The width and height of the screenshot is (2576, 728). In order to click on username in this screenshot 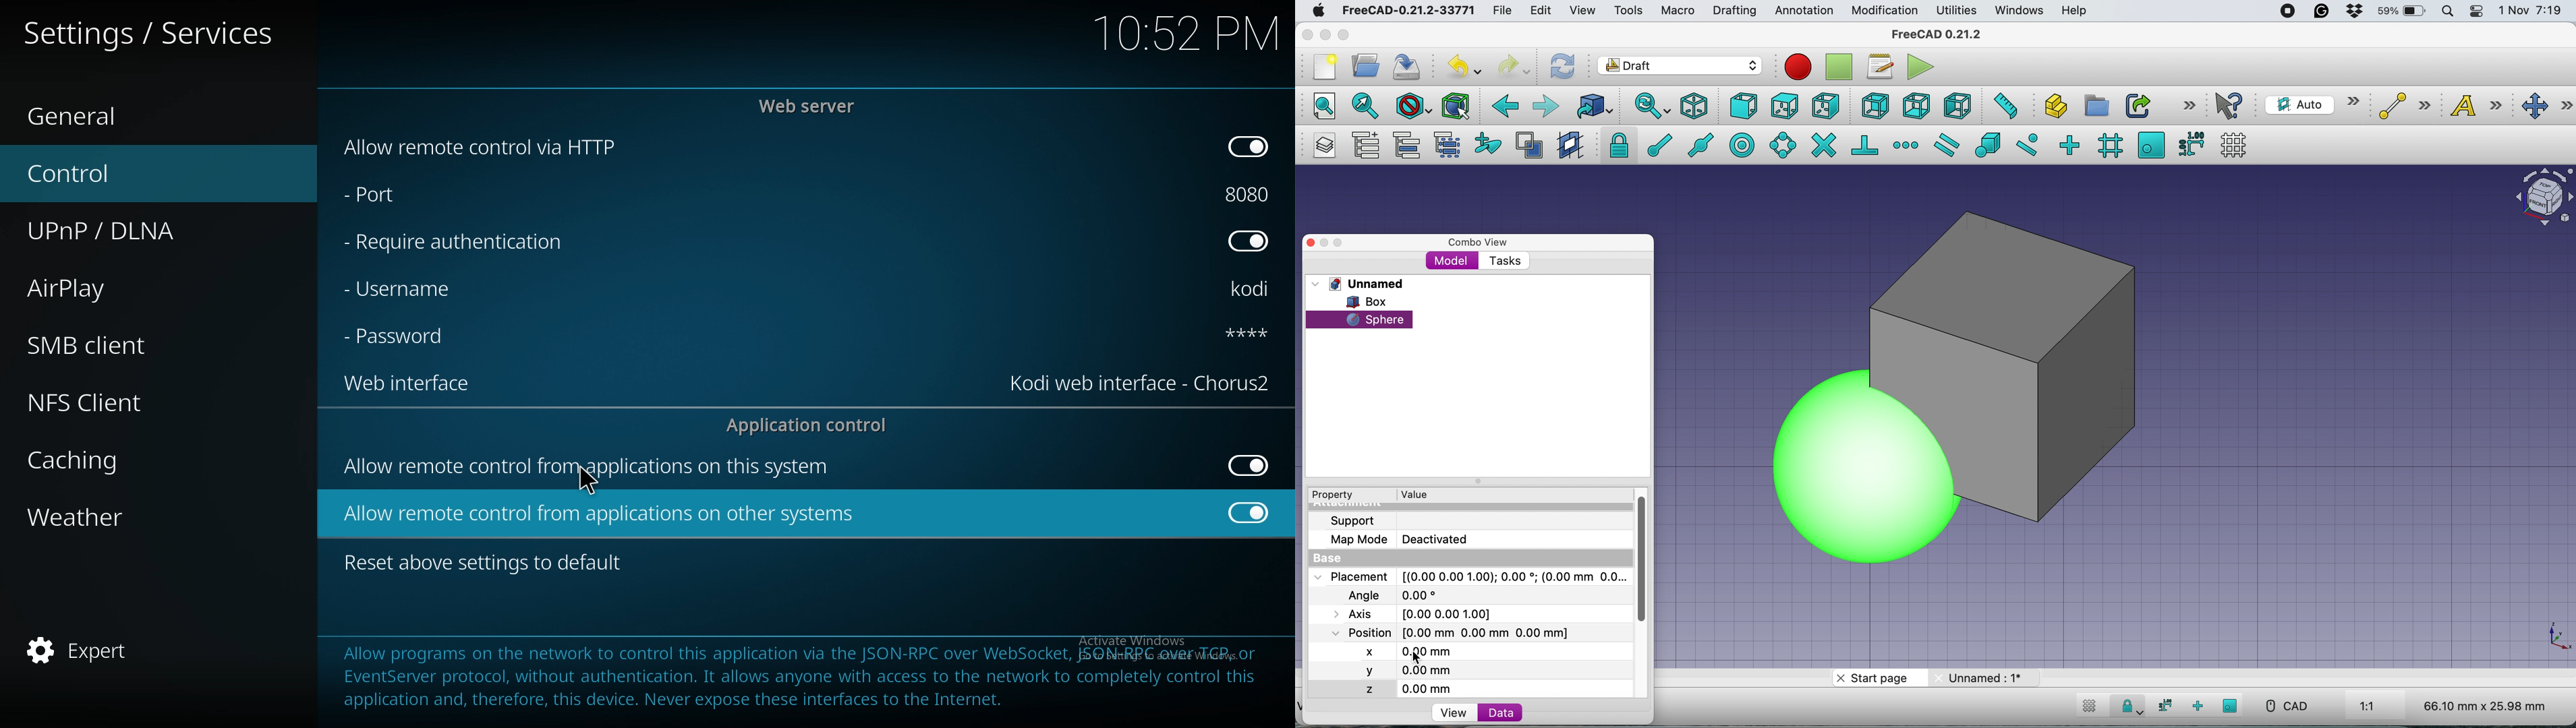, I will do `click(411, 288)`.